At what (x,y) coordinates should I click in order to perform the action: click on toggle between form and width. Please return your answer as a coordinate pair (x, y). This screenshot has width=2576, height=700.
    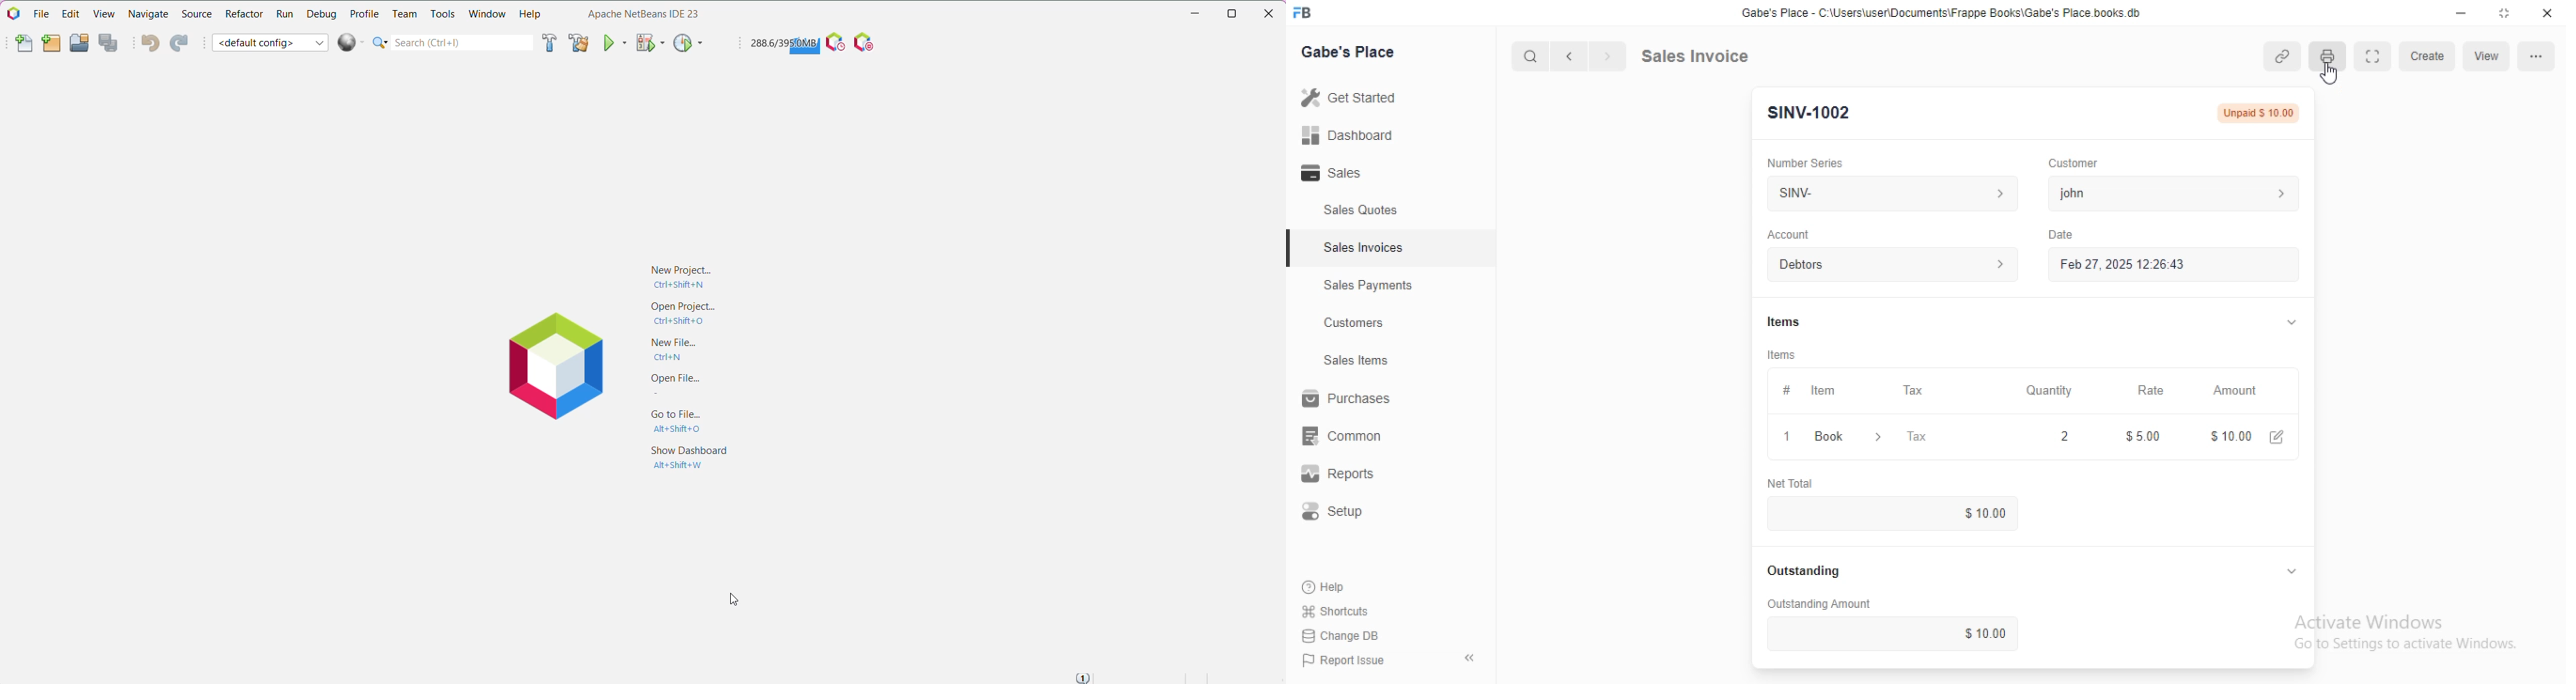
    Looking at the image, I should click on (2373, 56).